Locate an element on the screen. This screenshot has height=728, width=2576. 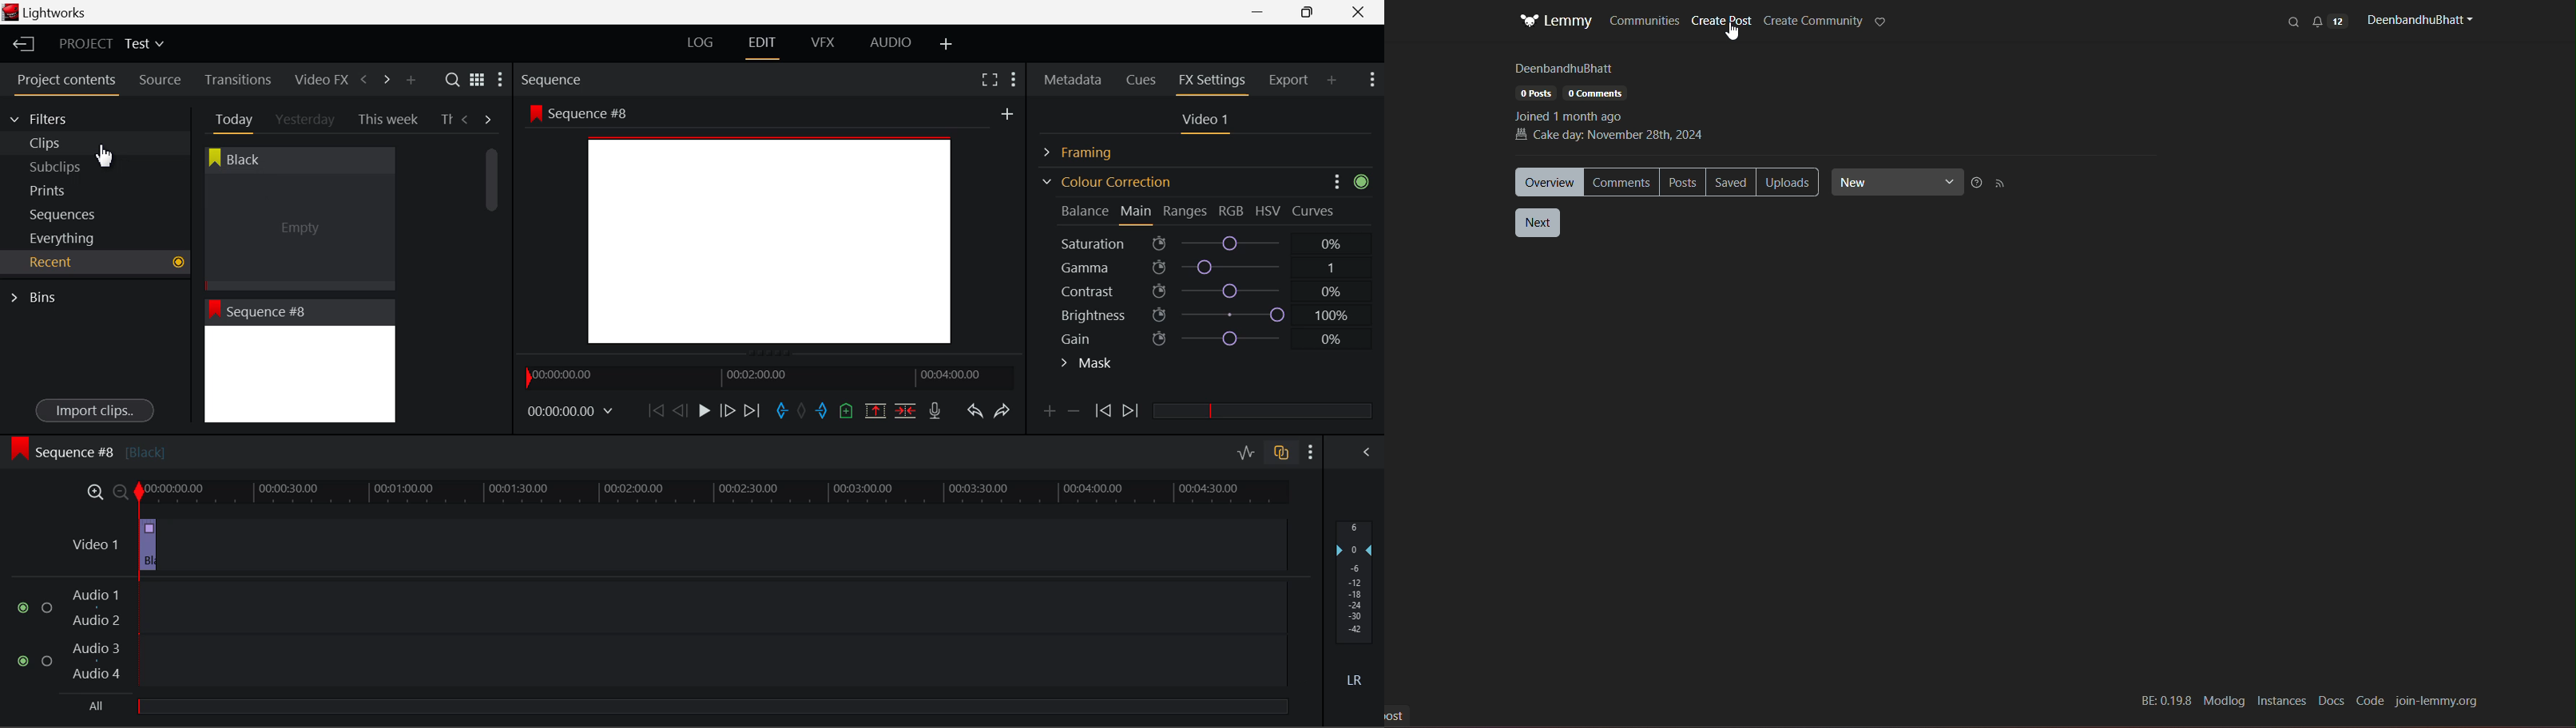
Delete/Cut is located at coordinates (906, 410).